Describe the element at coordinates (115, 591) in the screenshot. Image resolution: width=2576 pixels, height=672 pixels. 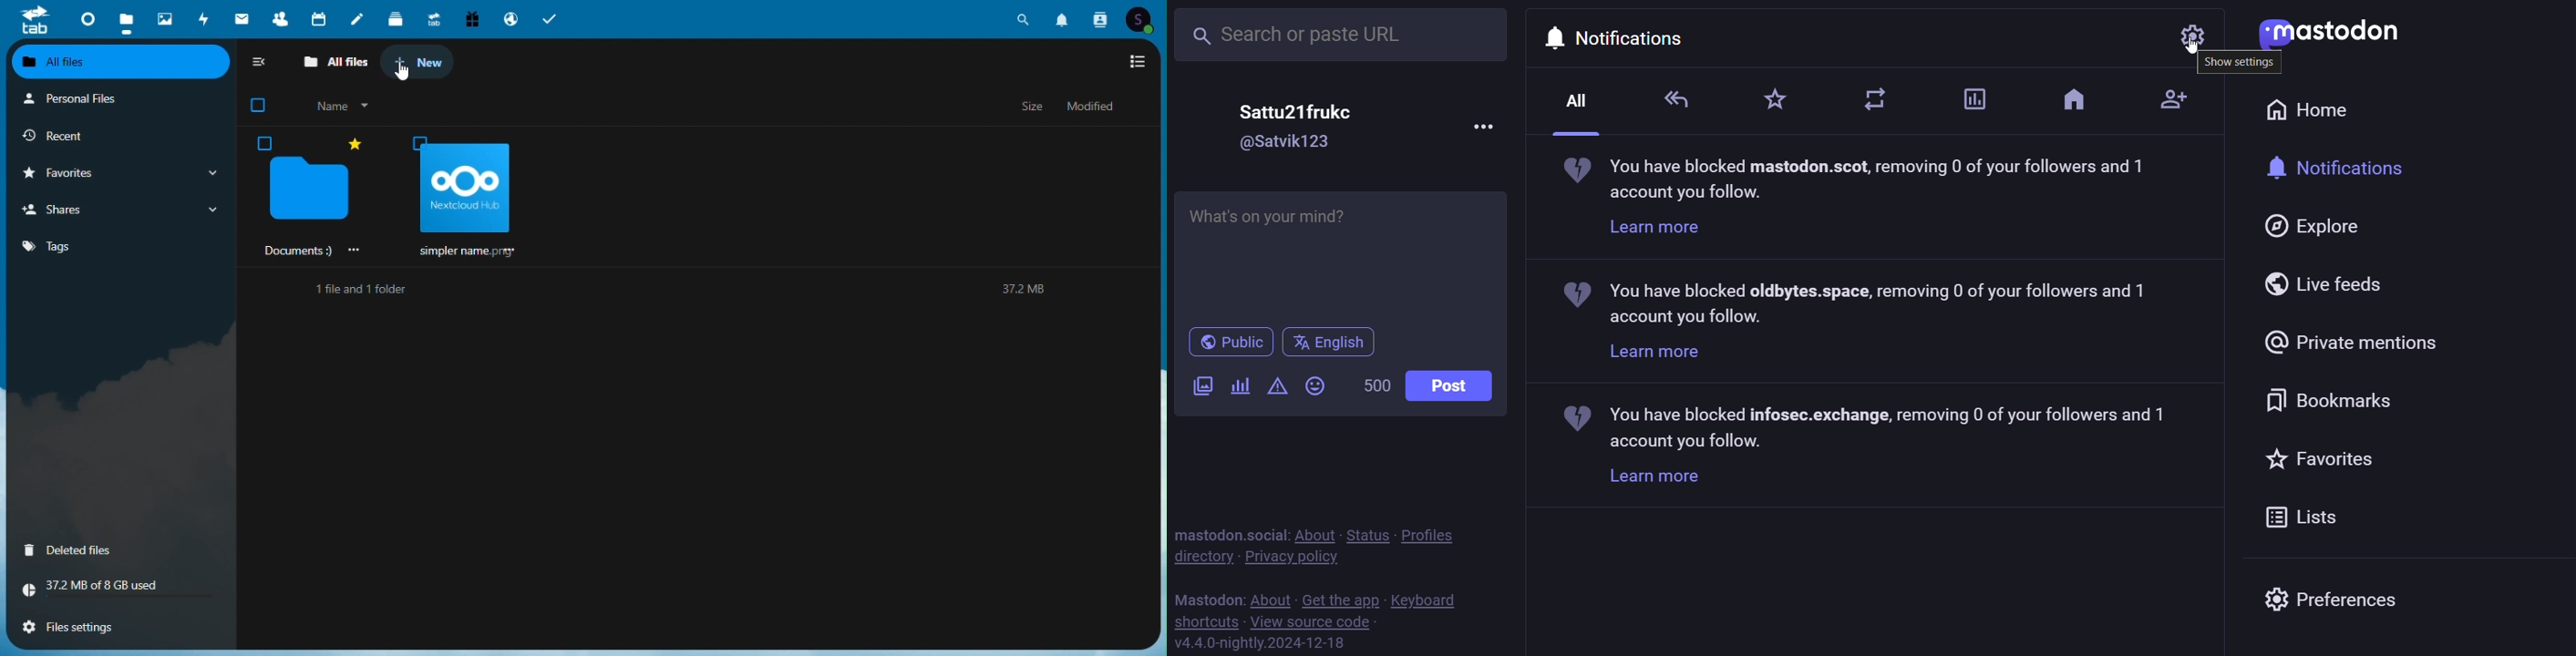
I see `Storage` at that location.